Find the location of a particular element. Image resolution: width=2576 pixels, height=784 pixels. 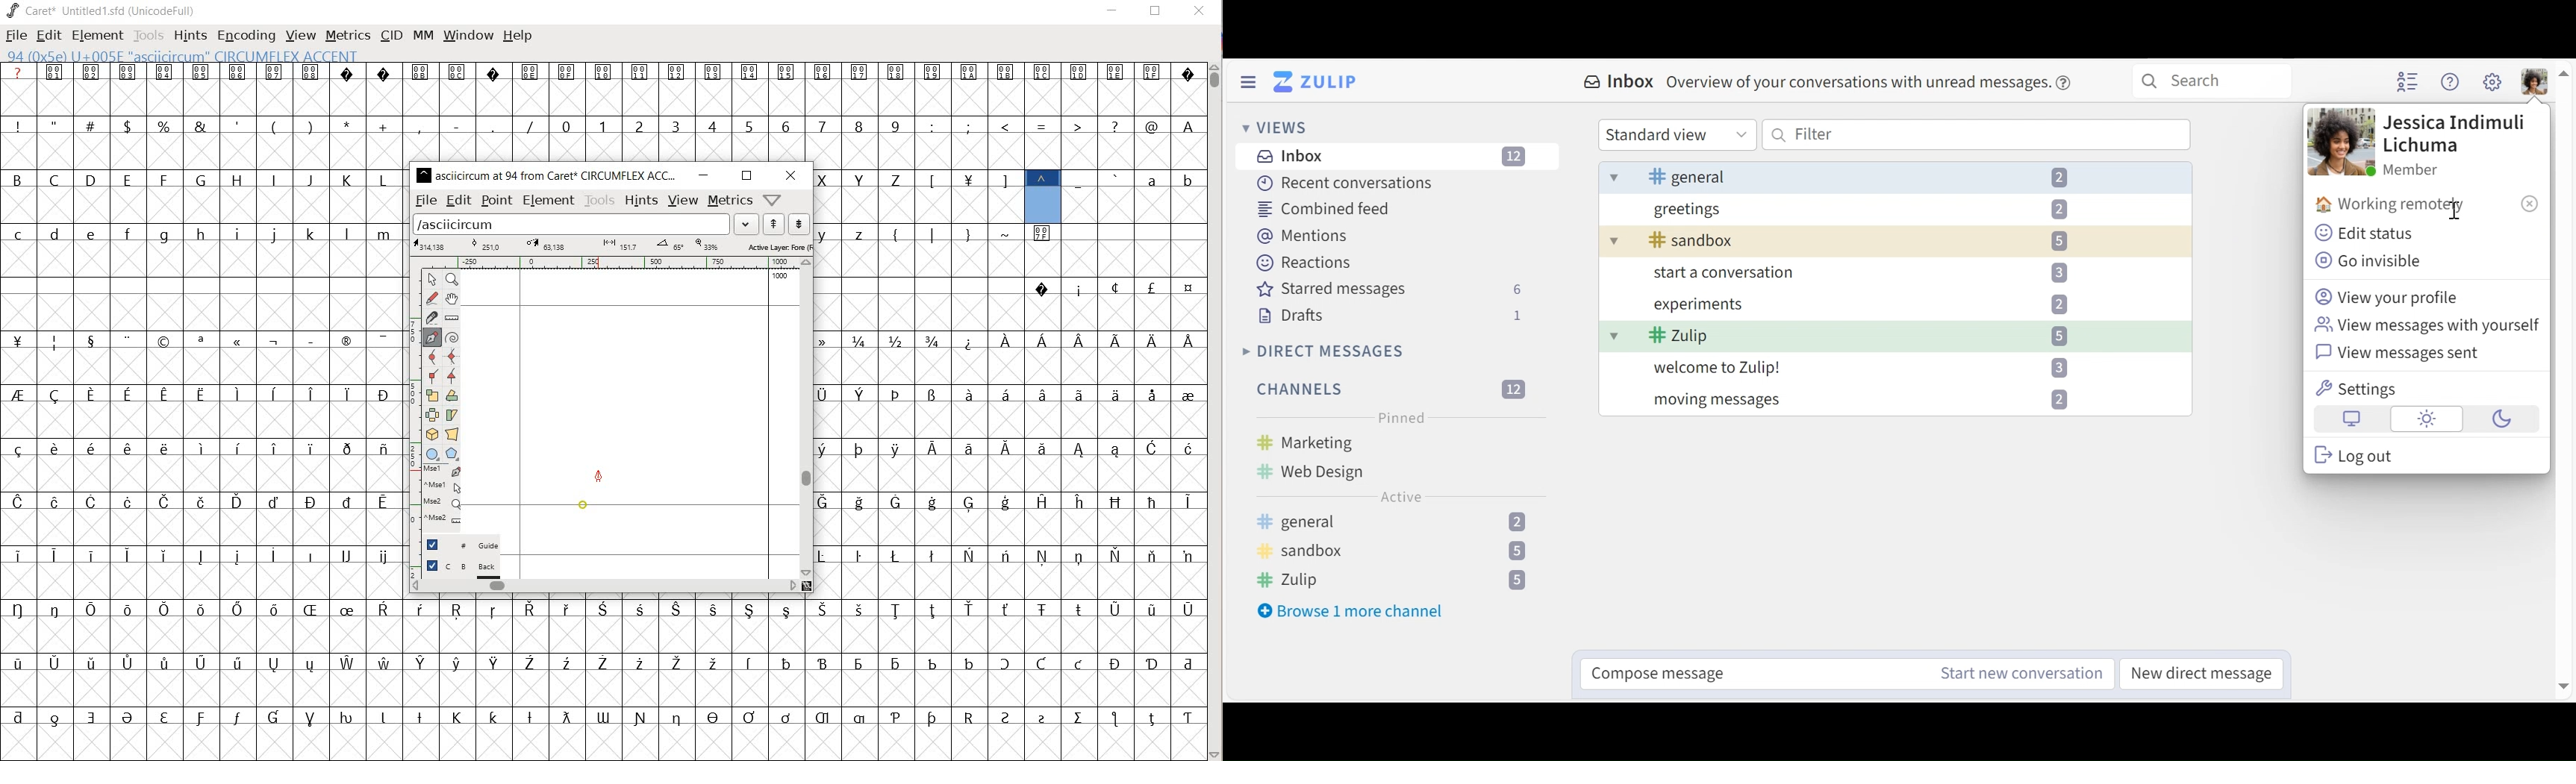

change whether spiro is active or not is located at coordinates (454, 337).